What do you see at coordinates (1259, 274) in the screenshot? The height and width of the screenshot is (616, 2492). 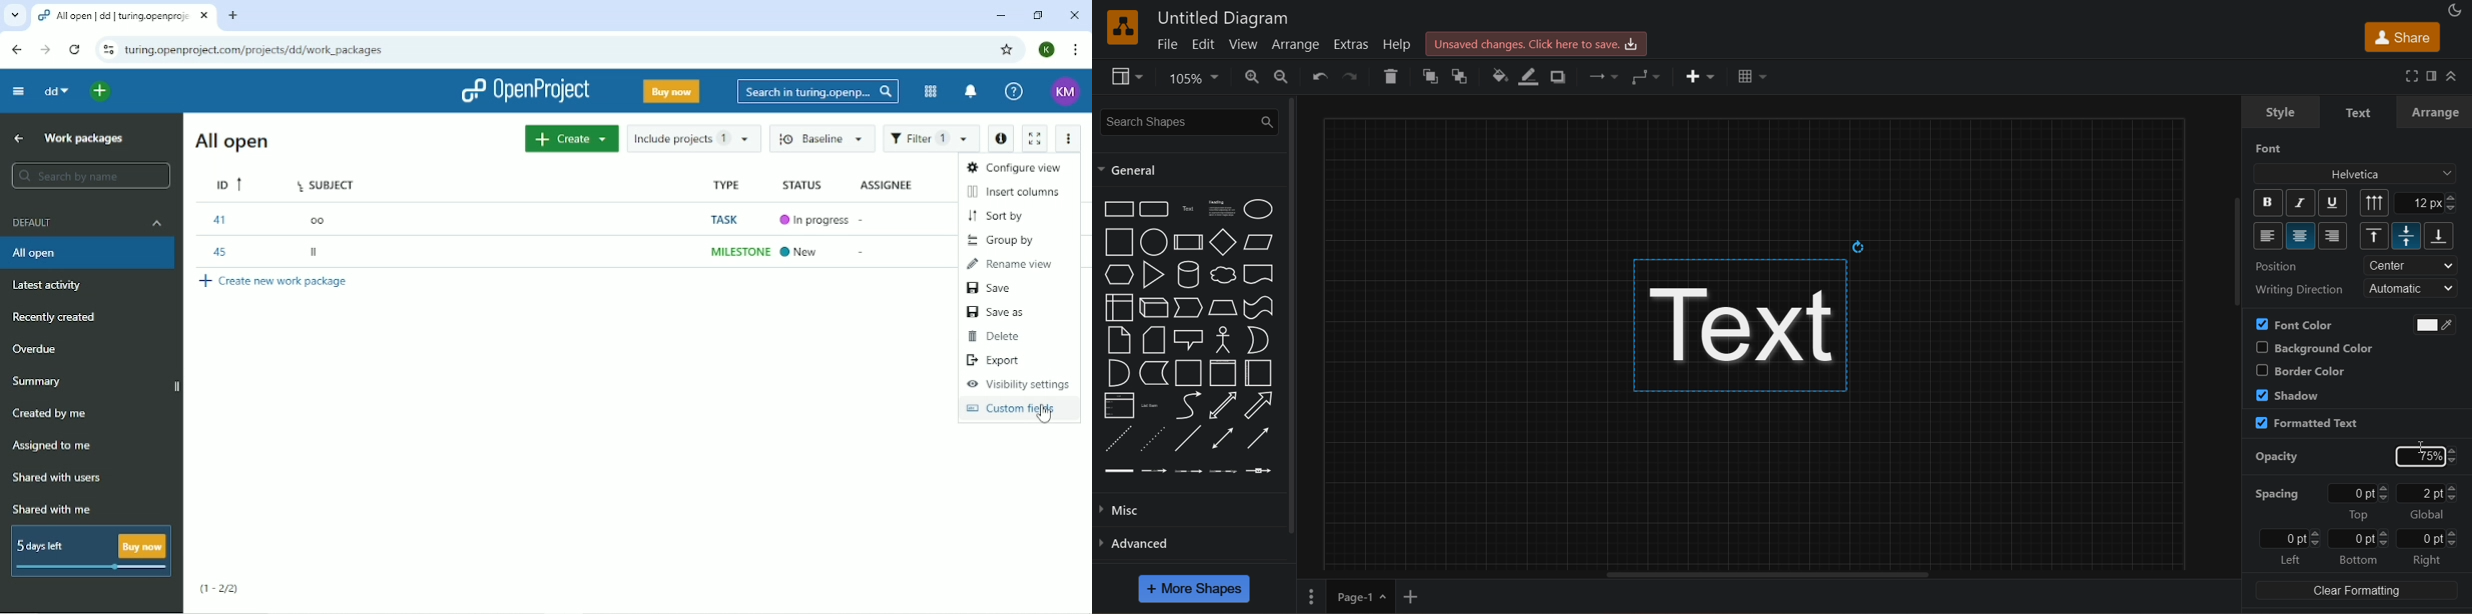 I see `document` at bounding box center [1259, 274].